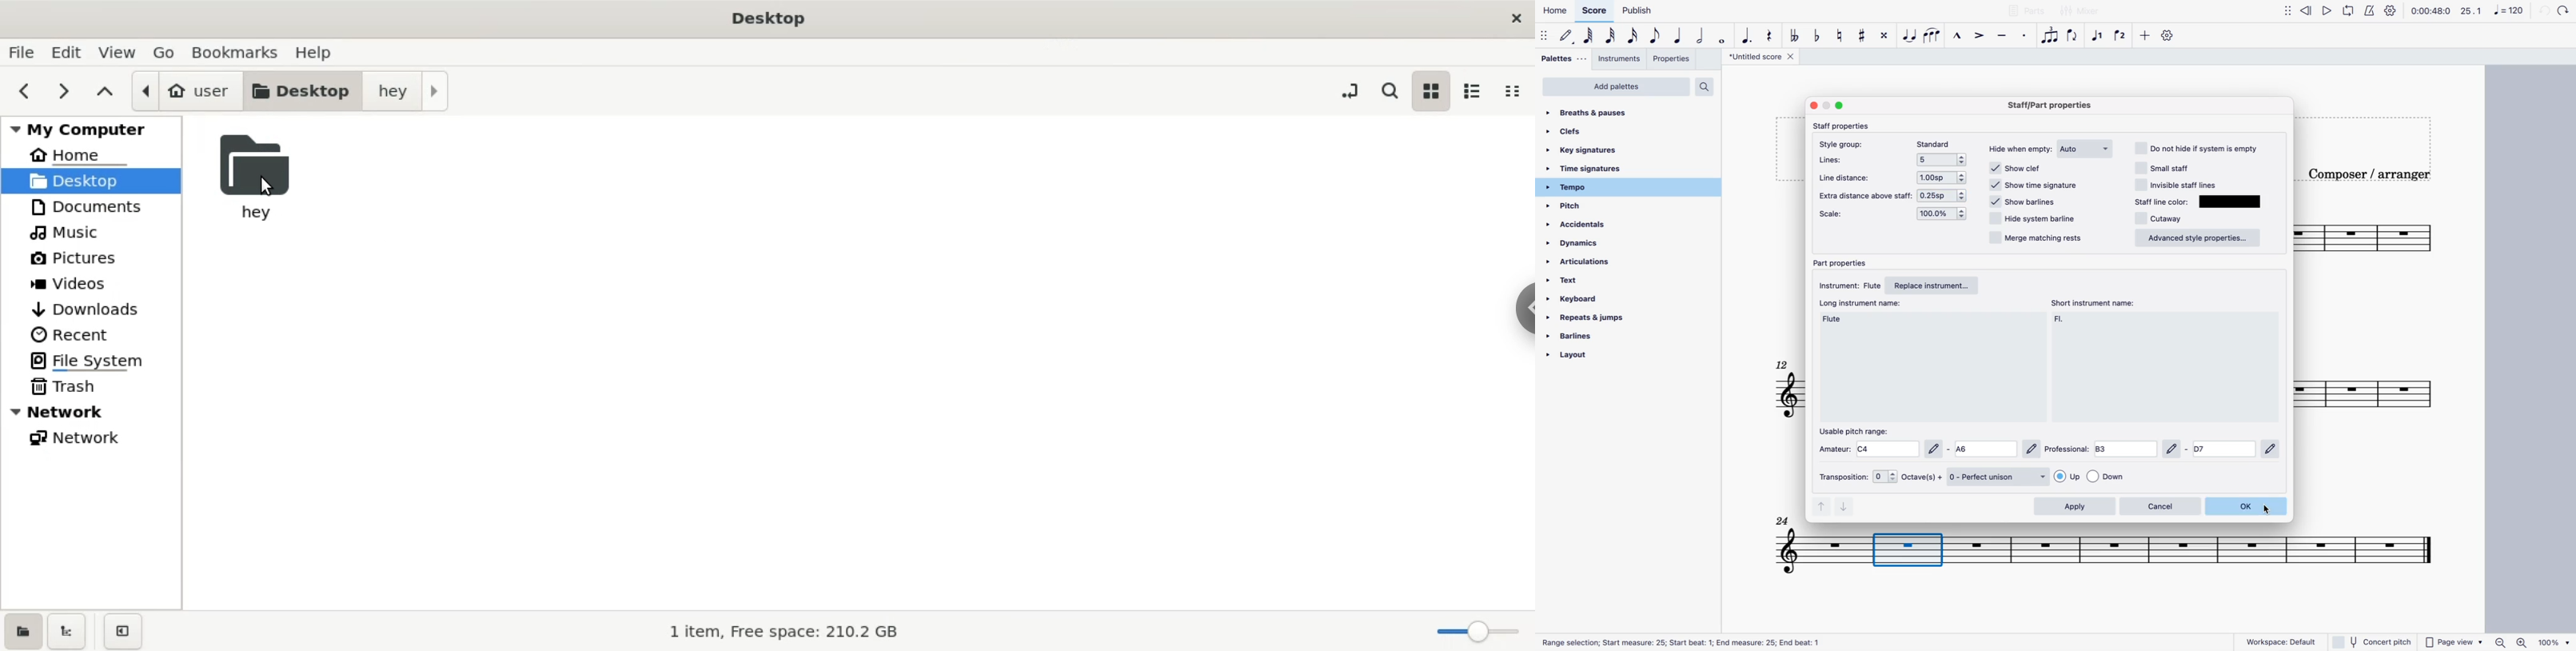 The height and width of the screenshot is (672, 2576). I want to click on forward, so click(2564, 10).